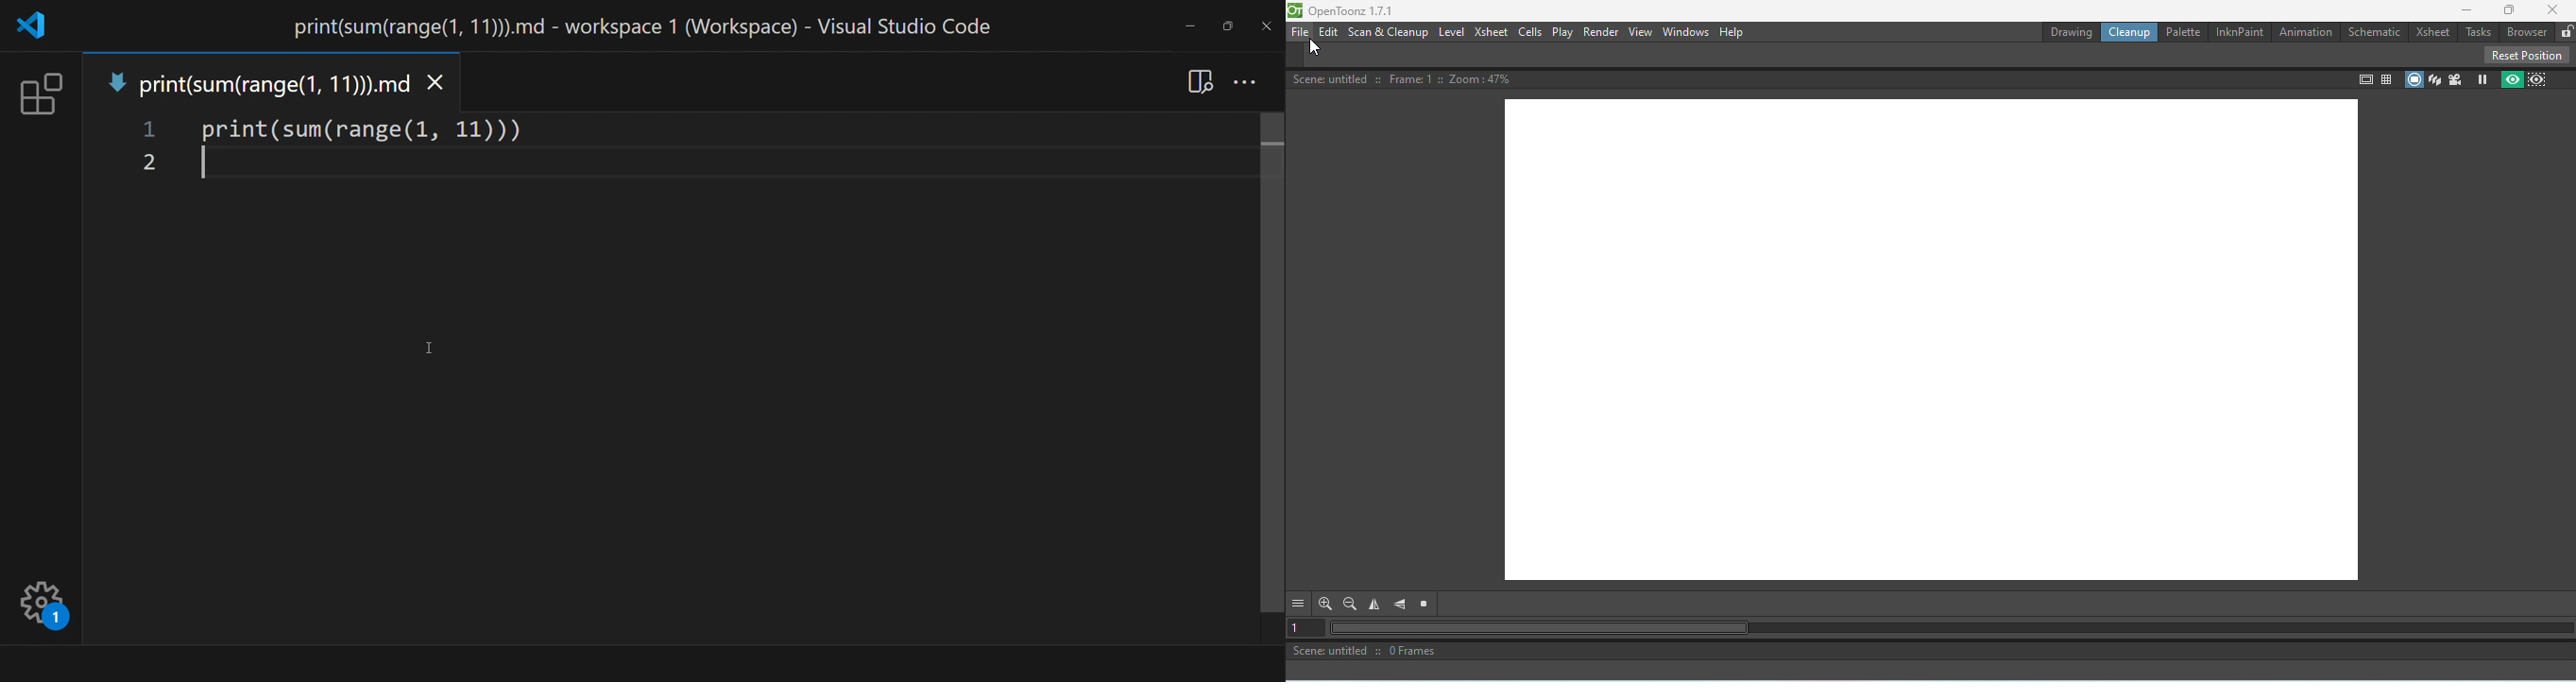  I want to click on Flip vertically, so click(1401, 605).